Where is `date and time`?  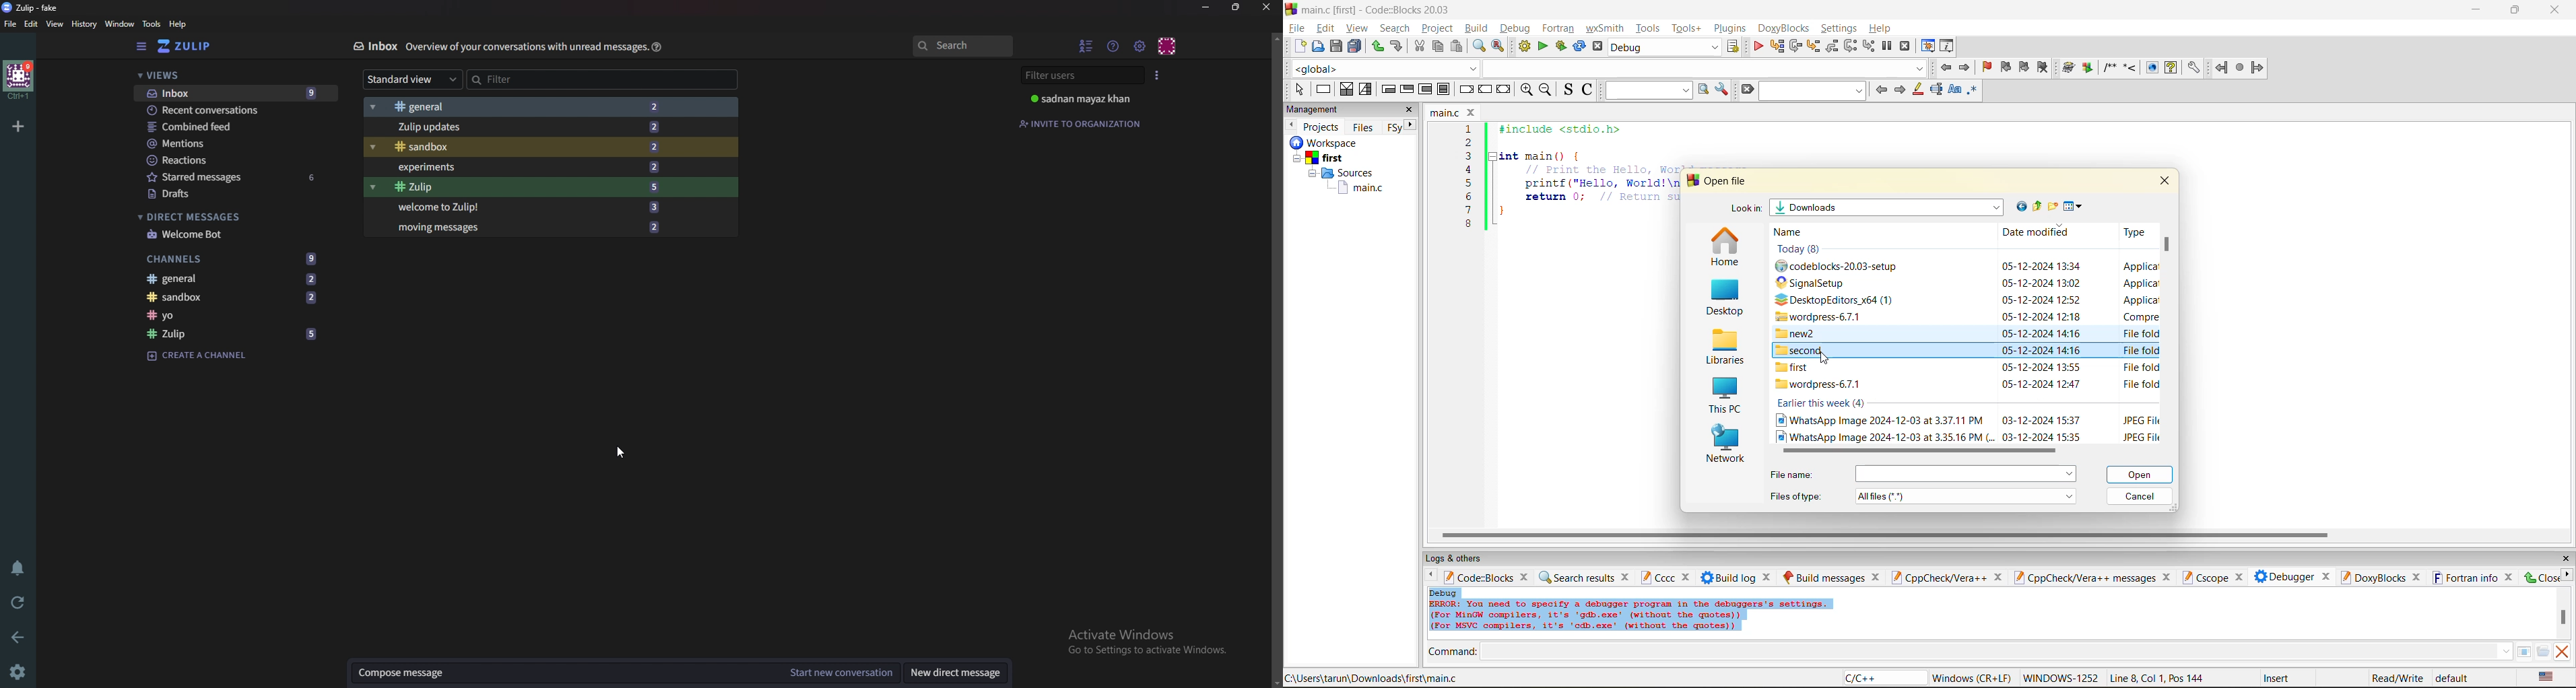
date and time is located at coordinates (2045, 436).